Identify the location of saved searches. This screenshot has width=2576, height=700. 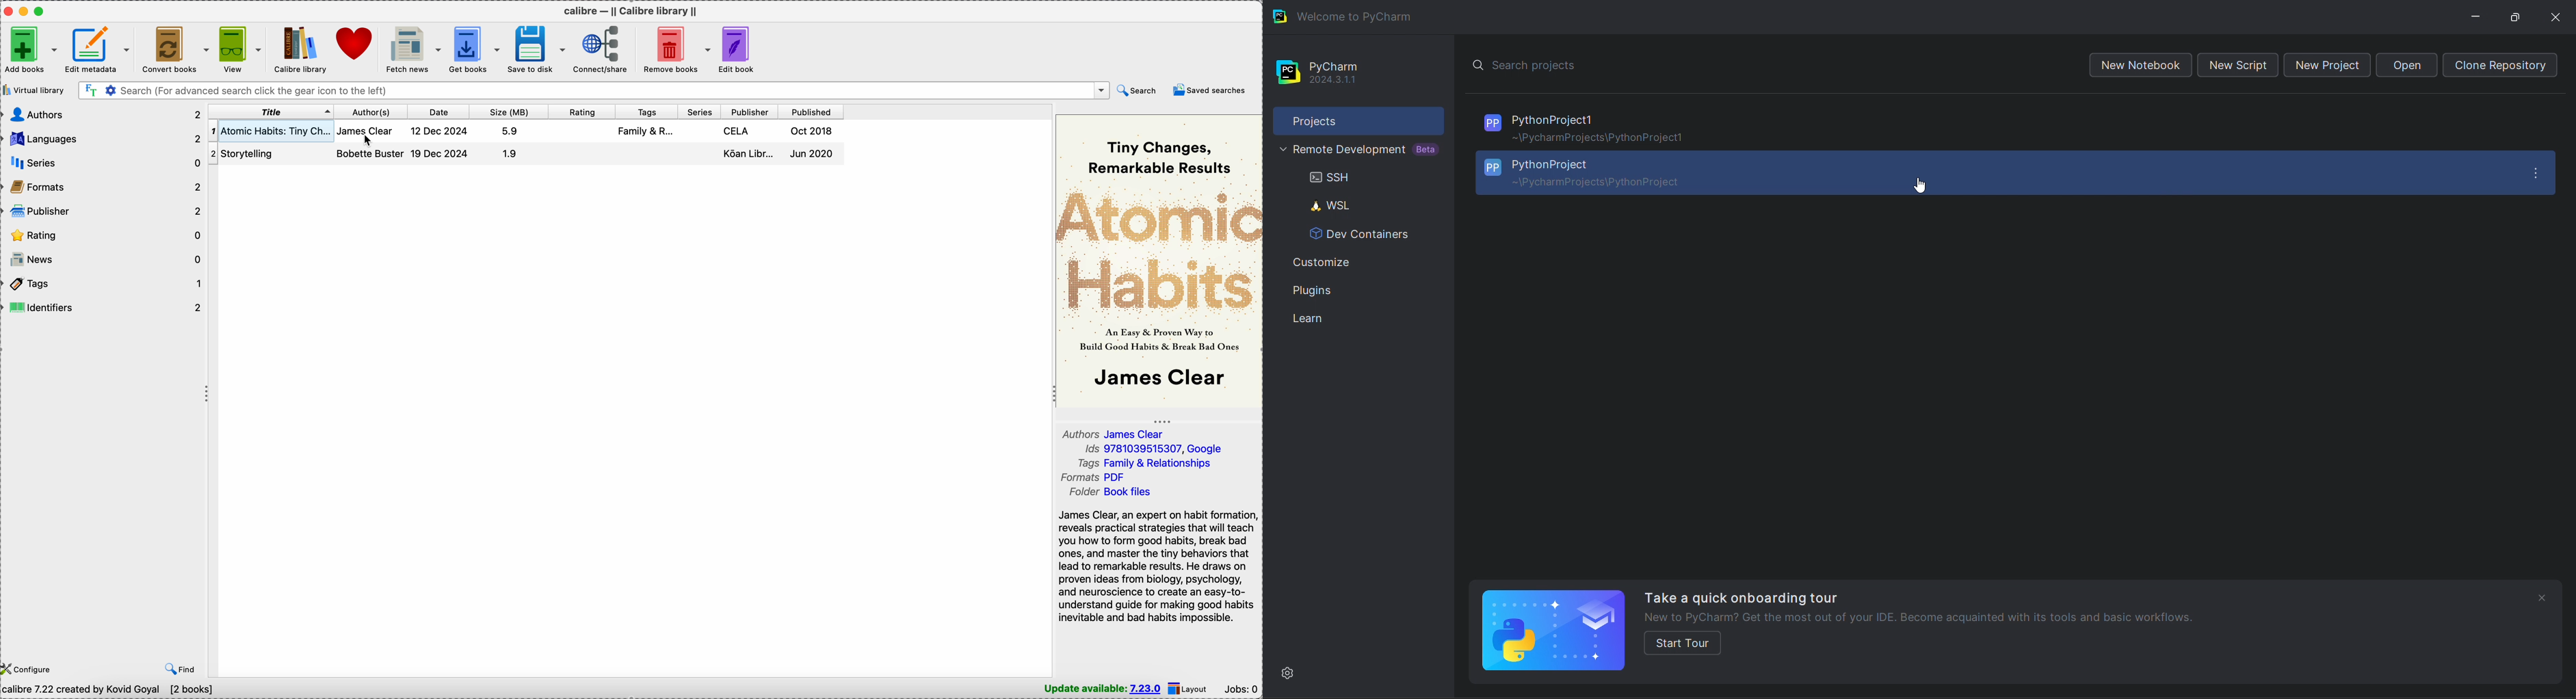
(1210, 89).